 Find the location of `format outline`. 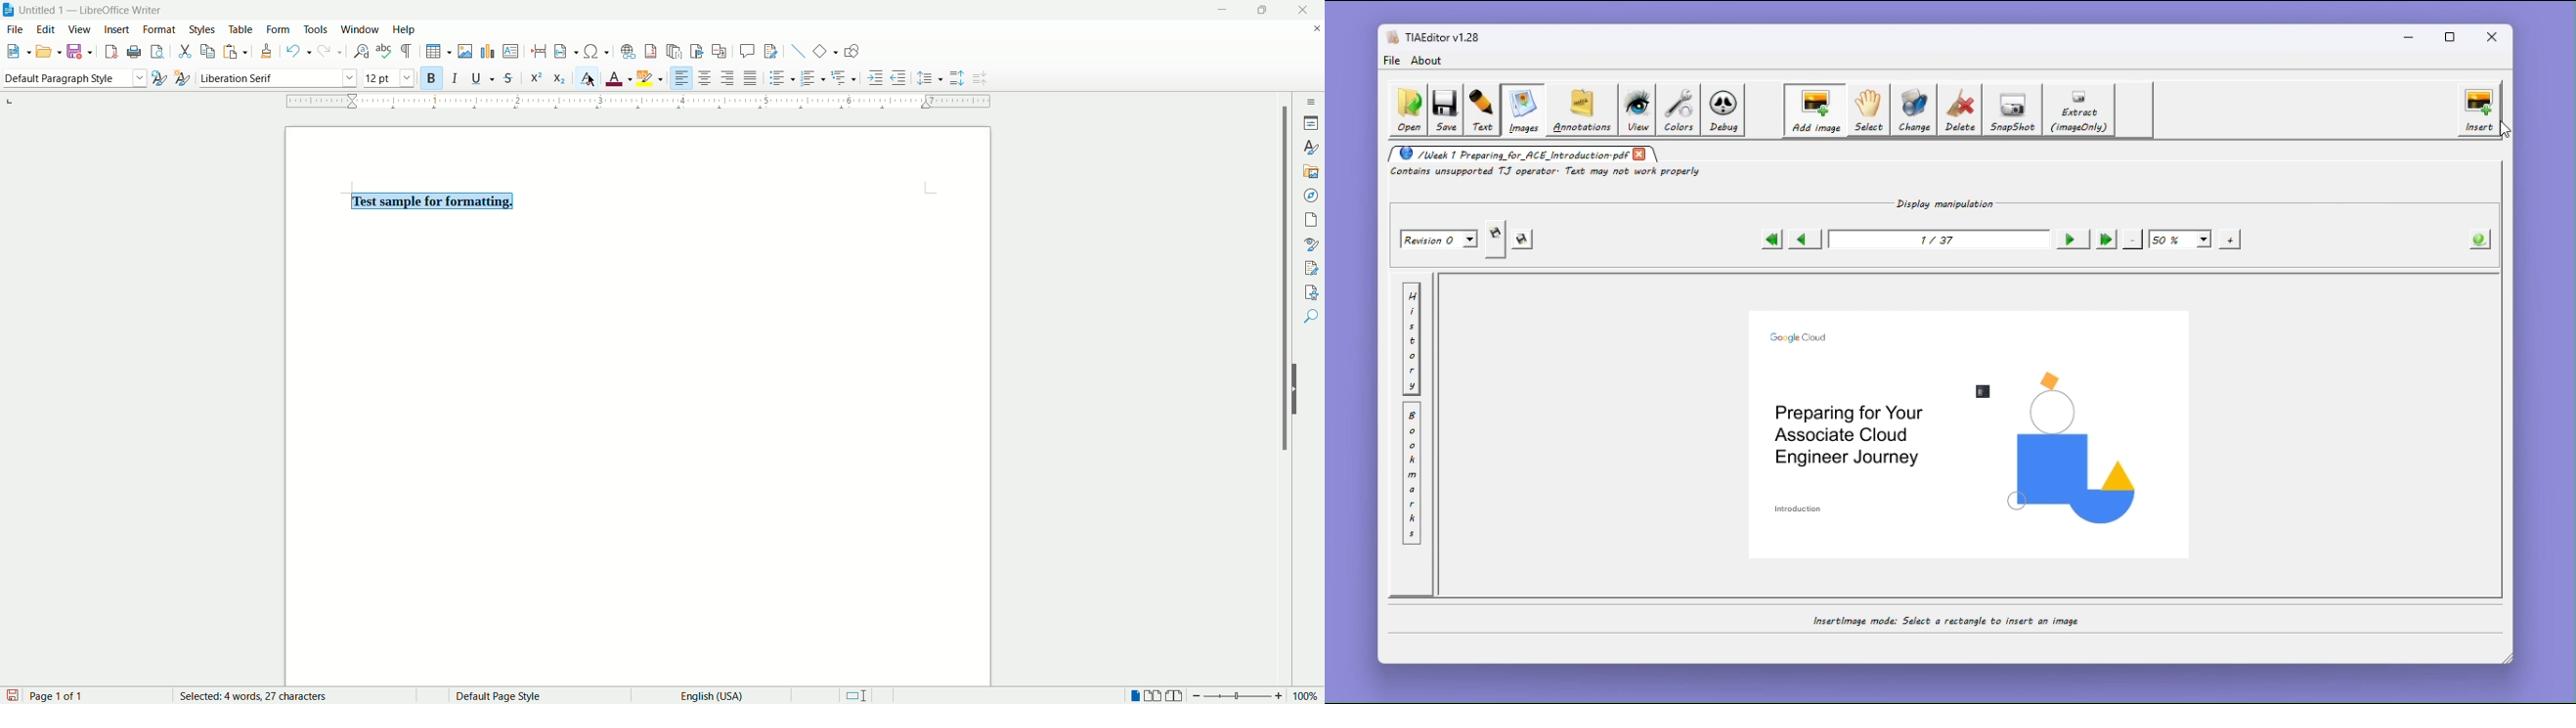

format outline is located at coordinates (845, 77).